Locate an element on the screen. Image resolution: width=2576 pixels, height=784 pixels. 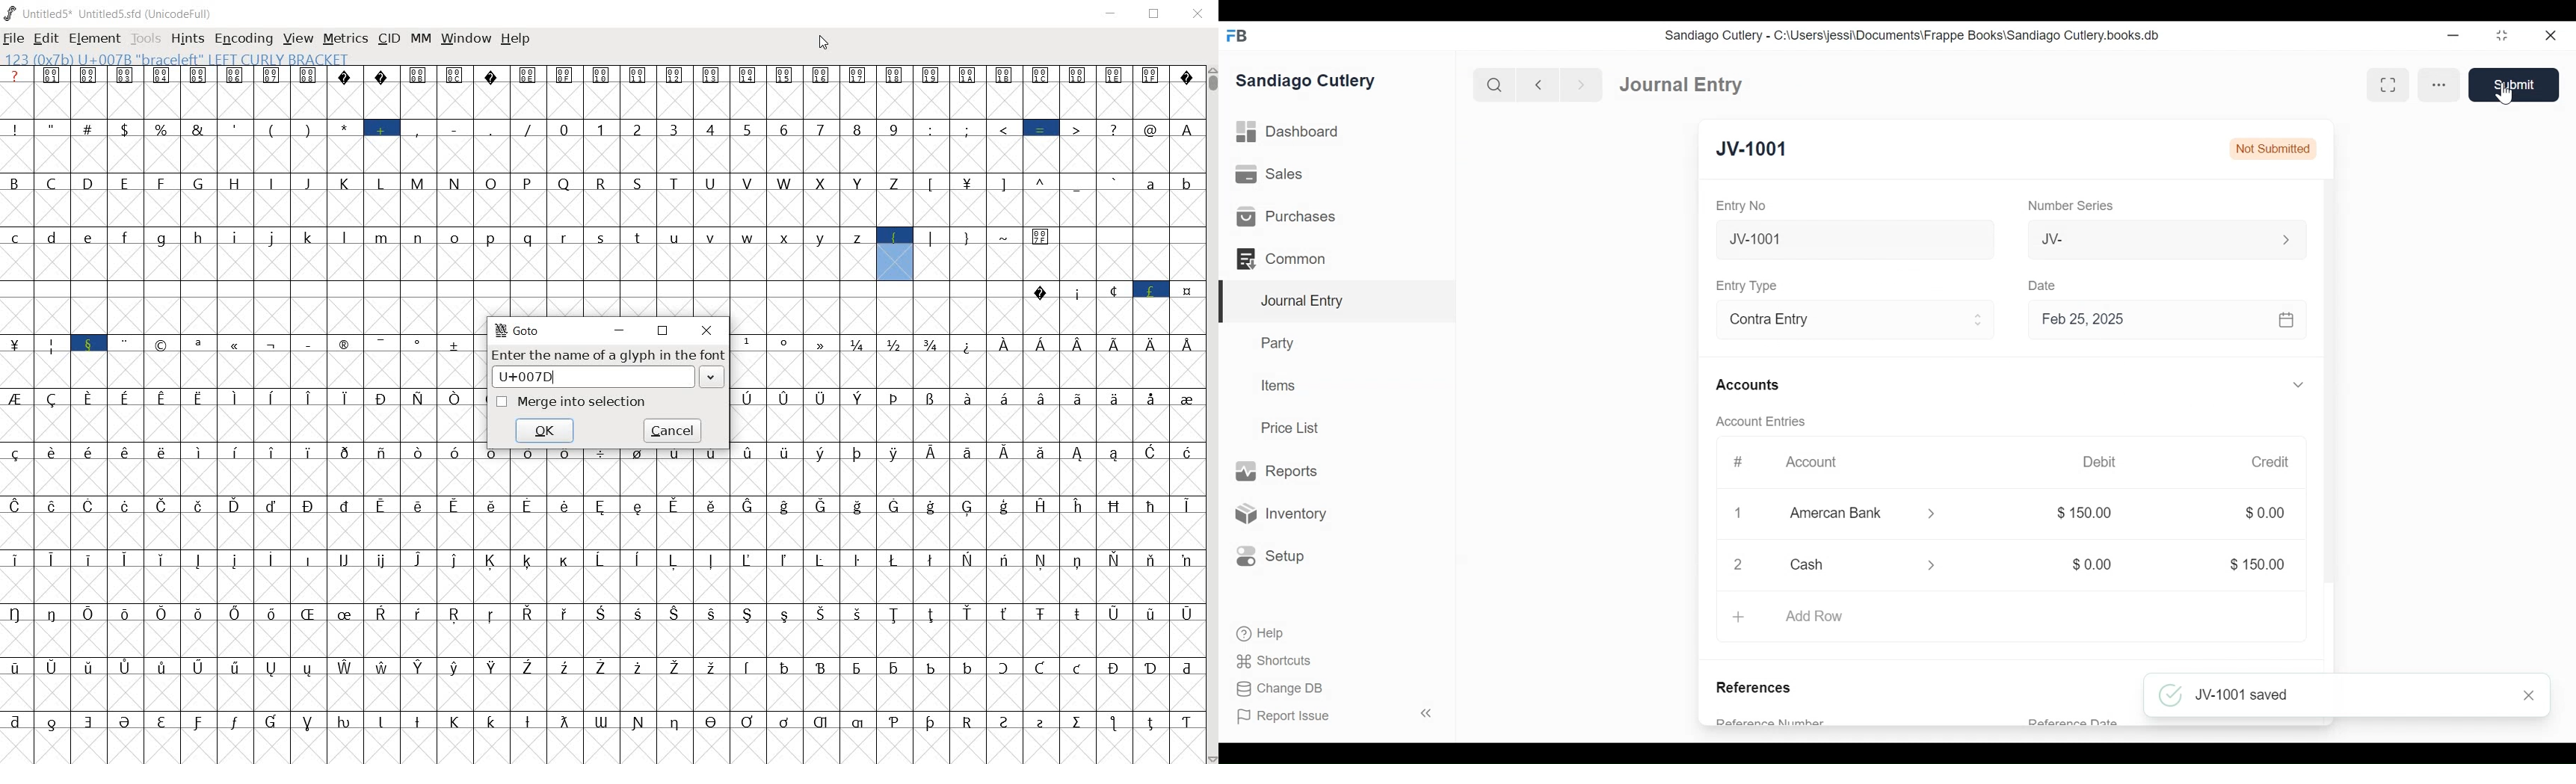
# is located at coordinates (1738, 462).